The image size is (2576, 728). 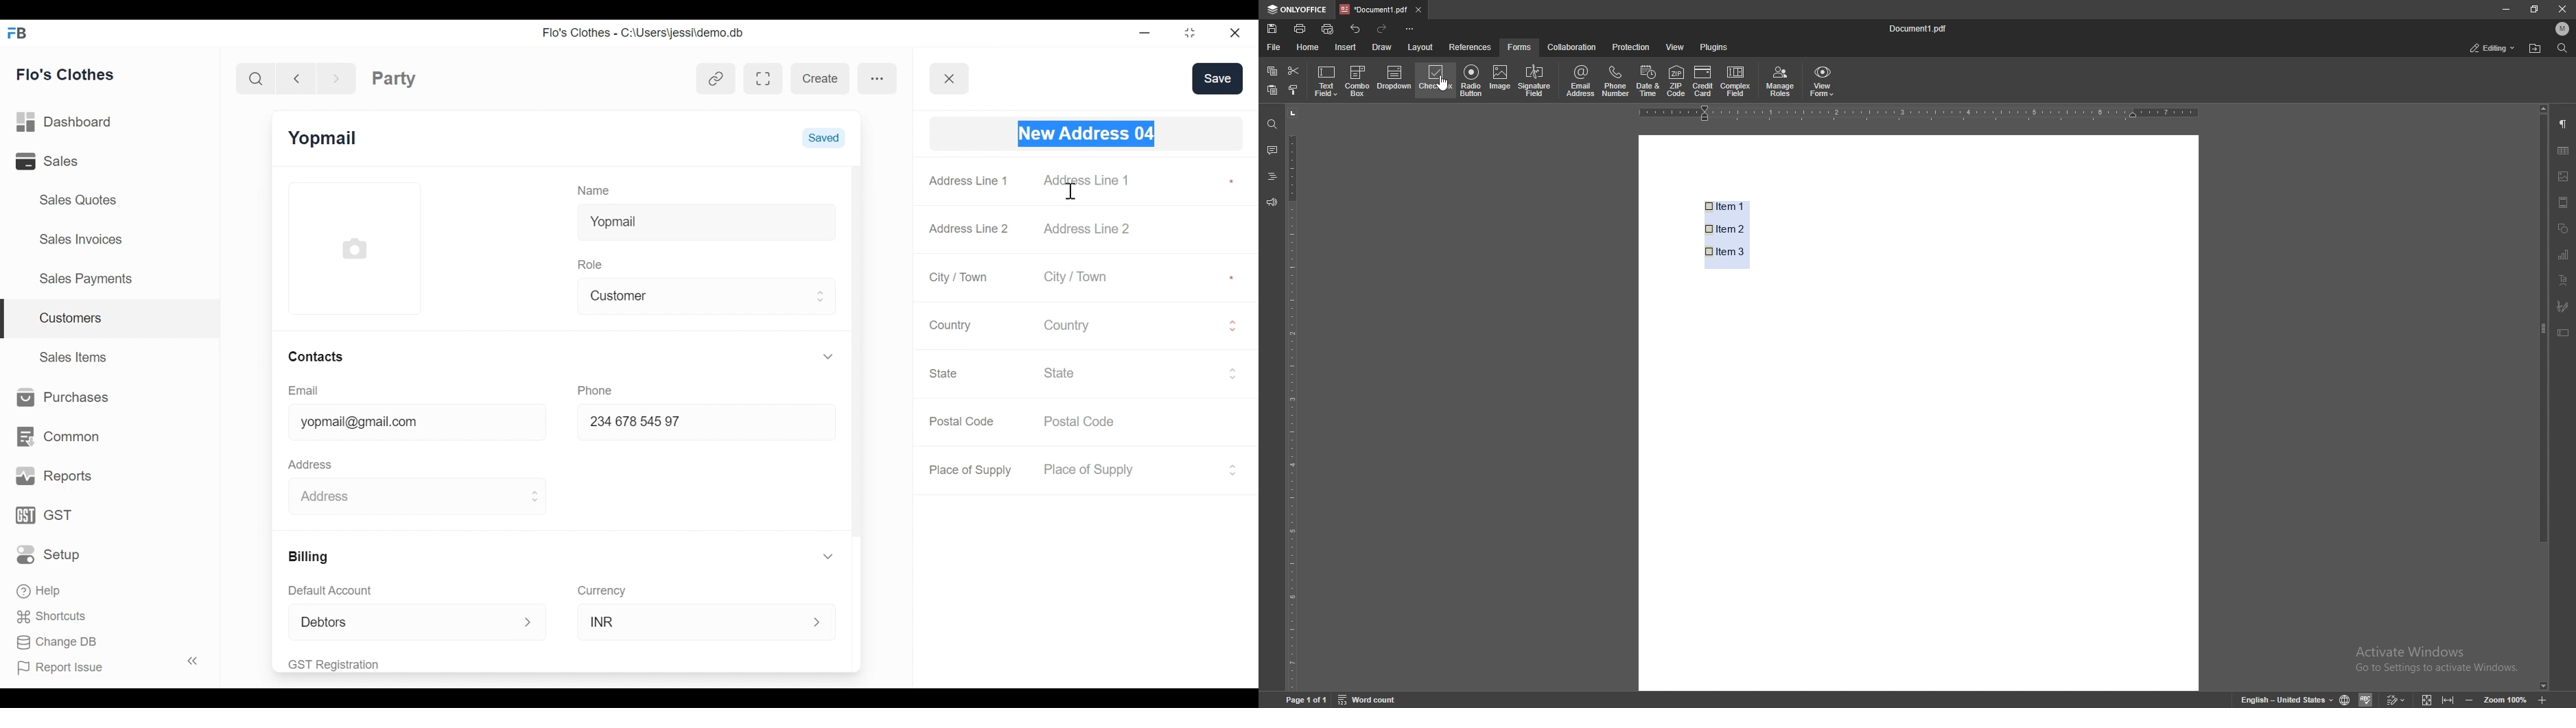 I want to click on Navigate back, so click(x=295, y=77).